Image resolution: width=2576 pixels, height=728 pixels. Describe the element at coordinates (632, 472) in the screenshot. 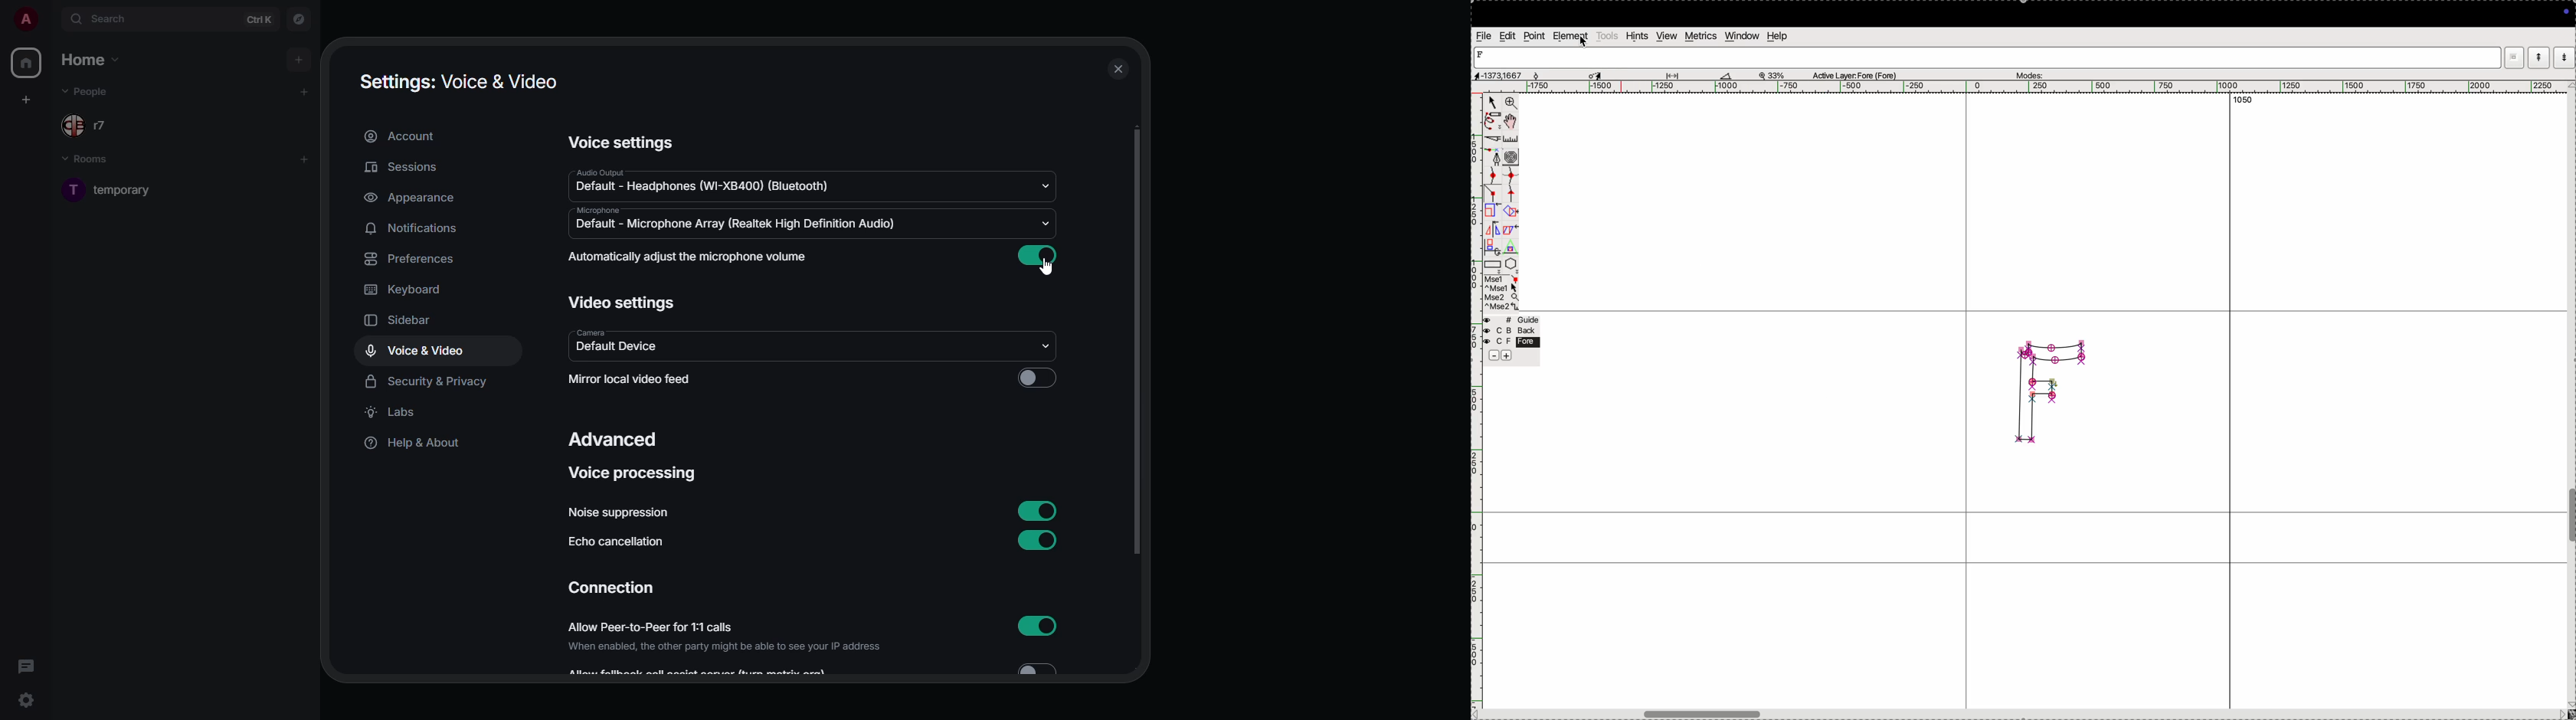

I see `voice processing` at that location.